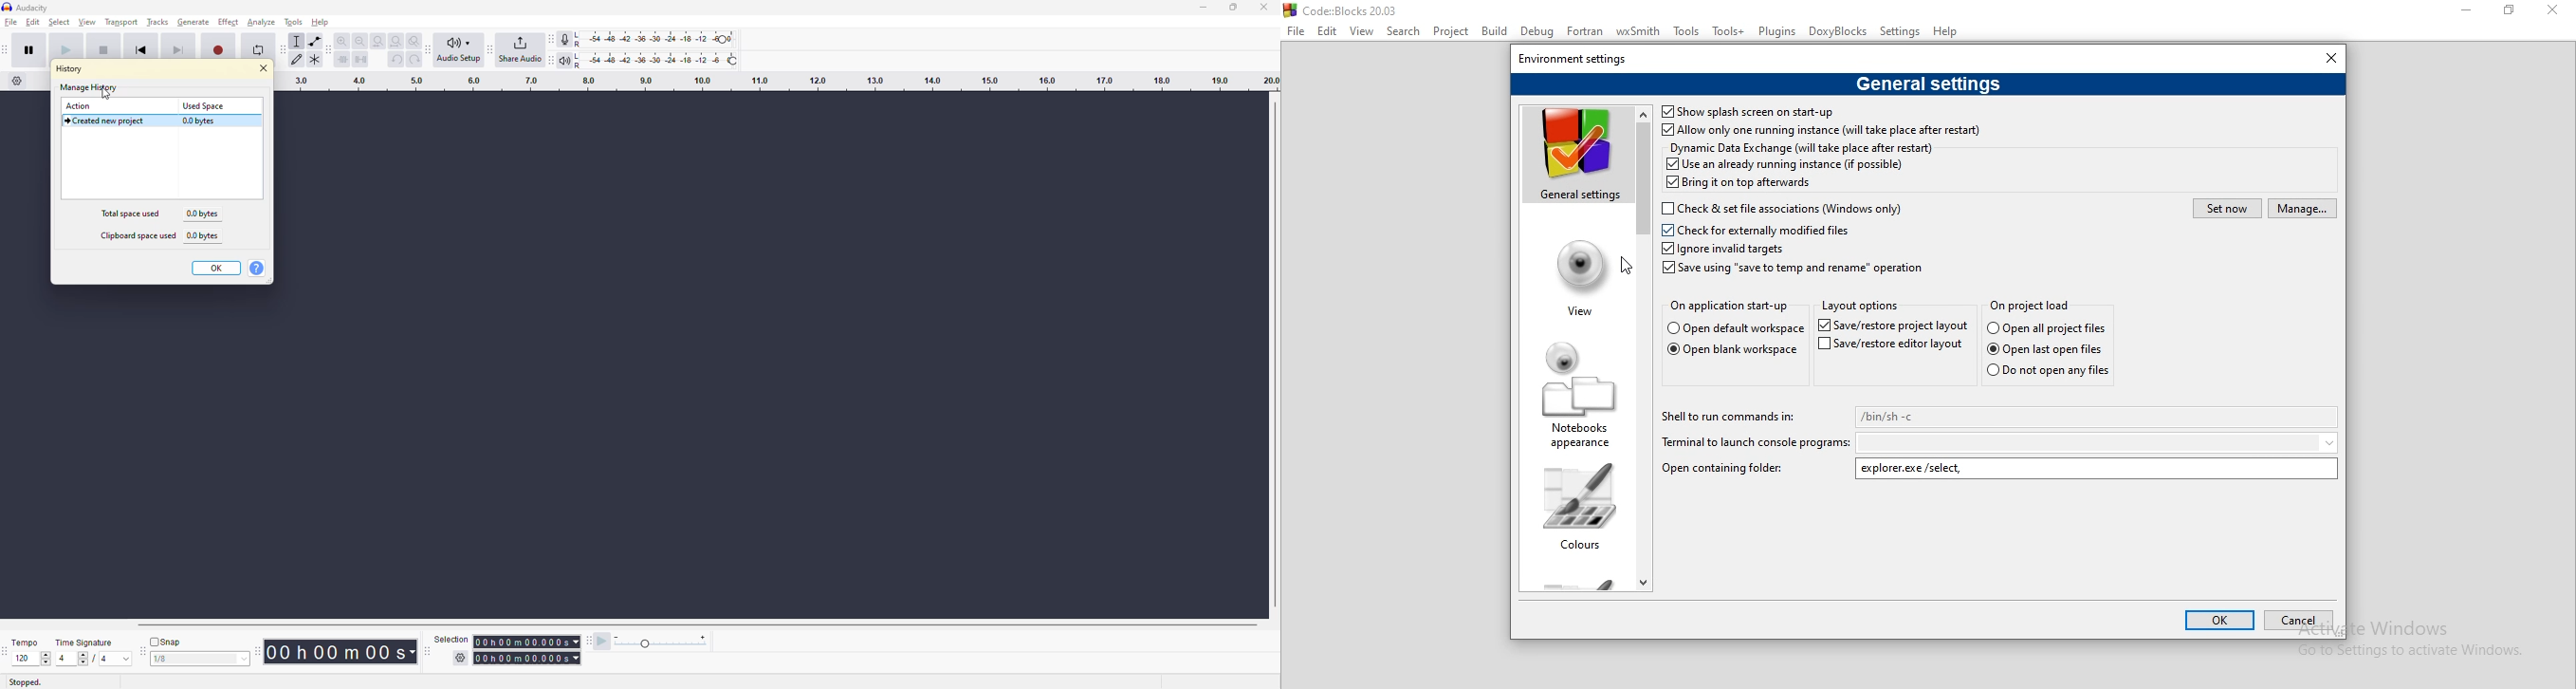 This screenshot has height=700, width=2576. Describe the element at coordinates (395, 60) in the screenshot. I see `undo` at that location.